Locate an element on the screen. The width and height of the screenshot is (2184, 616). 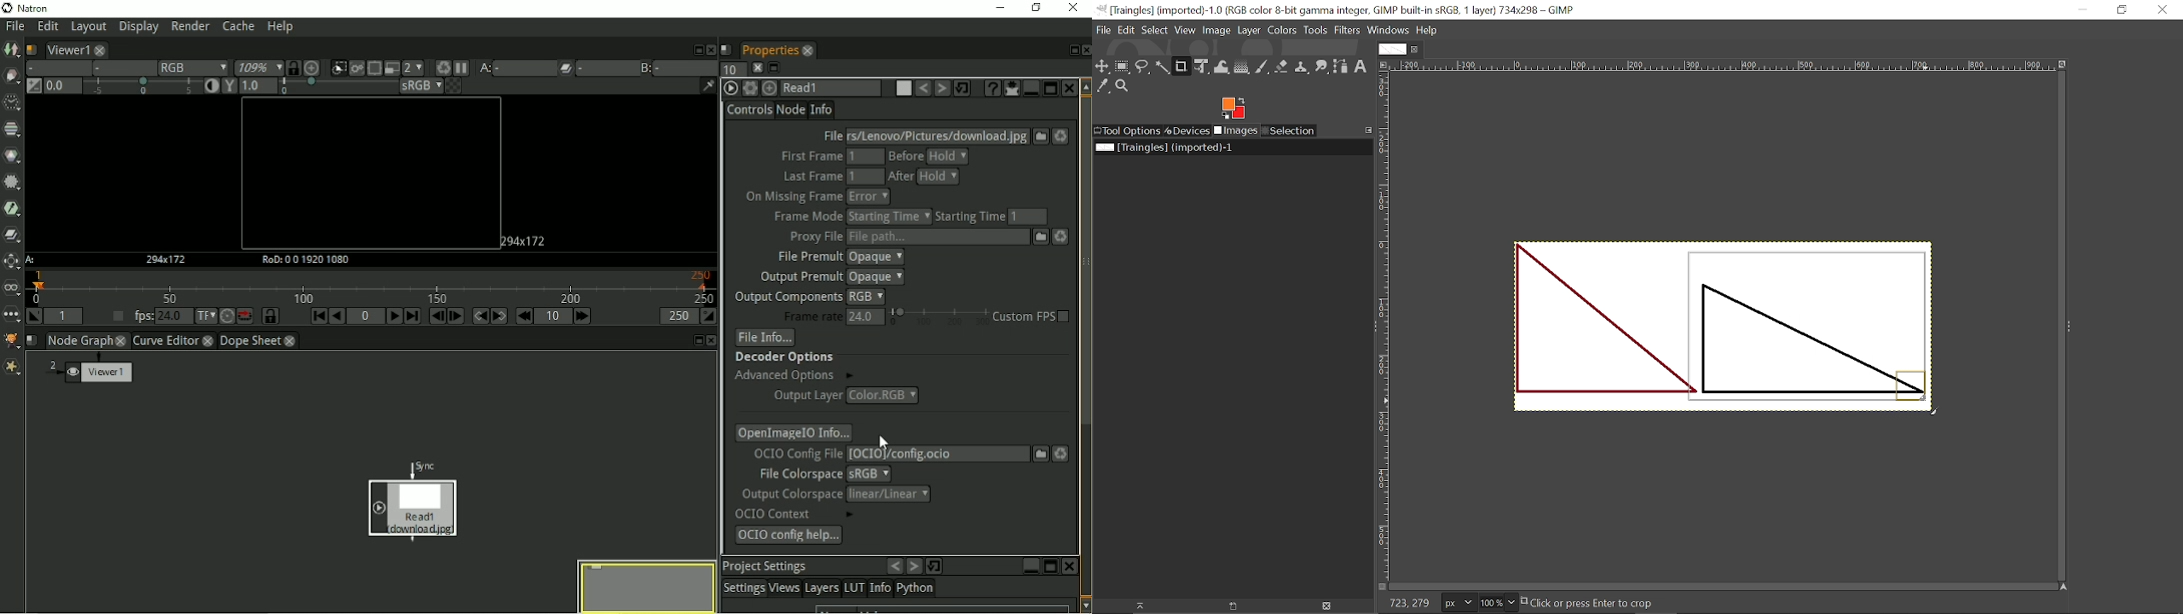
rectangle select tool is located at coordinates (1124, 67).